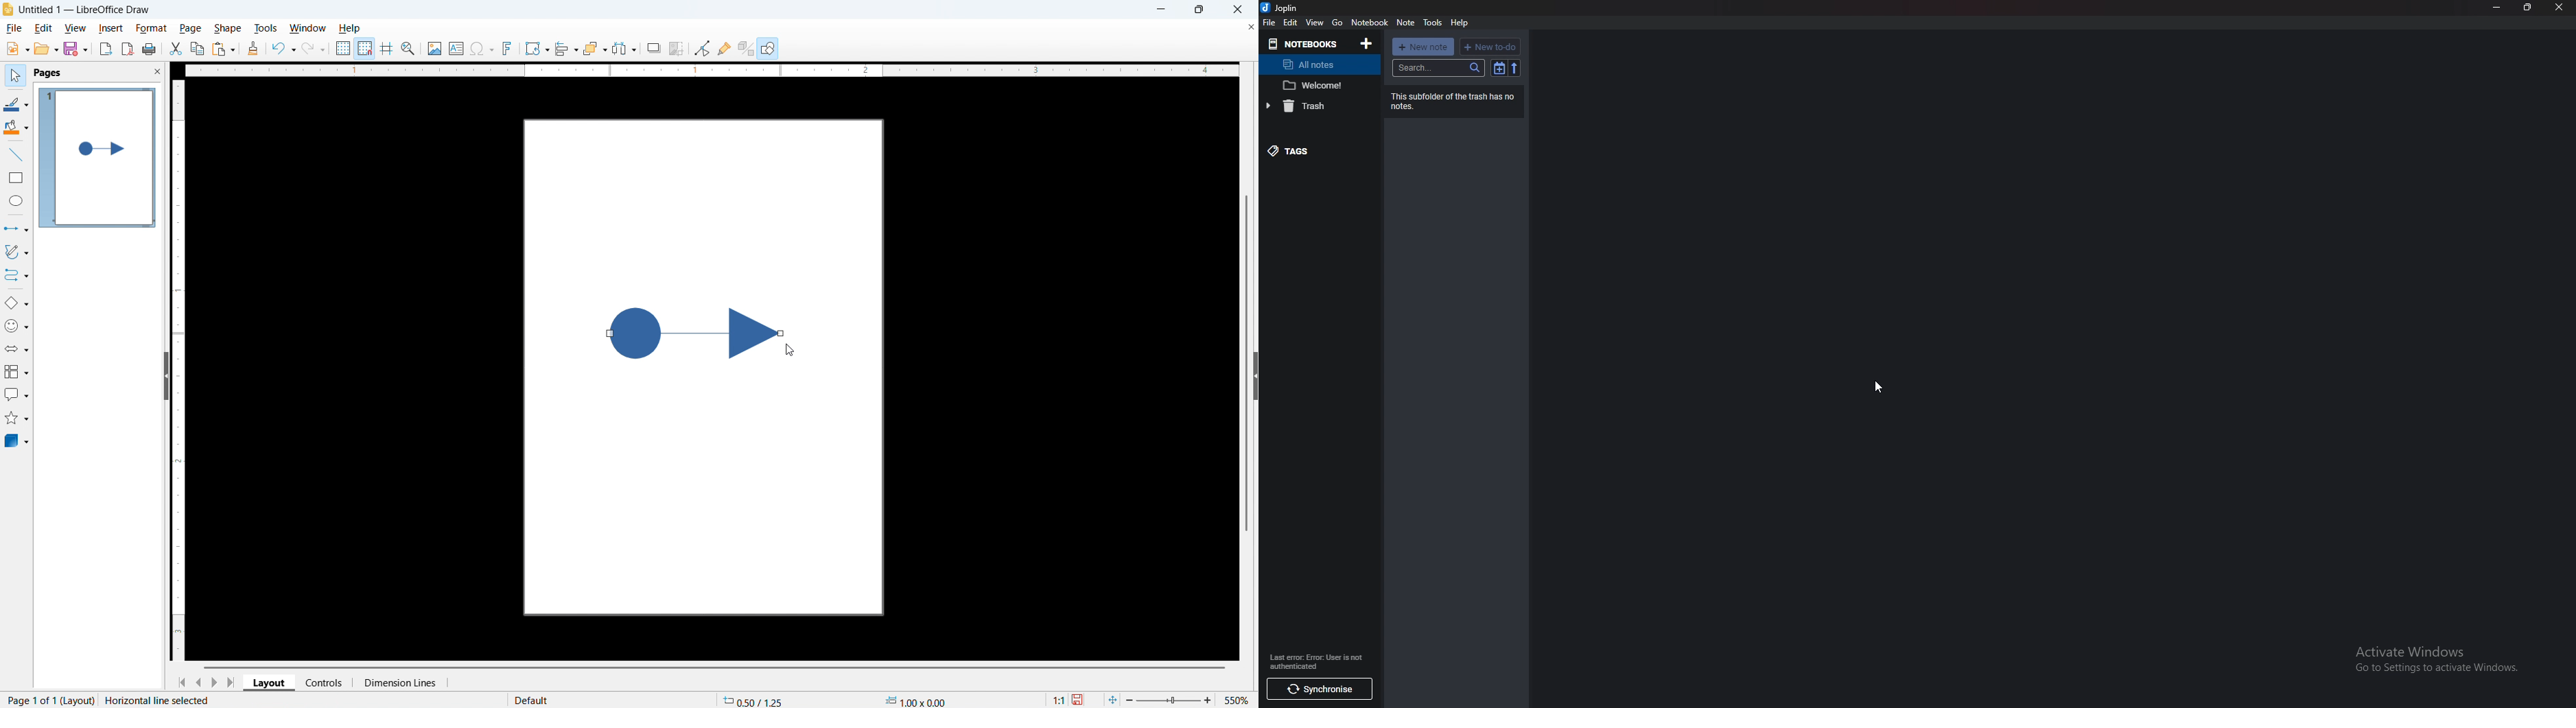 The image size is (2576, 728). What do you see at coordinates (1200, 9) in the screenshot?
I see `Maximise ` at bounding box center [1200, 9].